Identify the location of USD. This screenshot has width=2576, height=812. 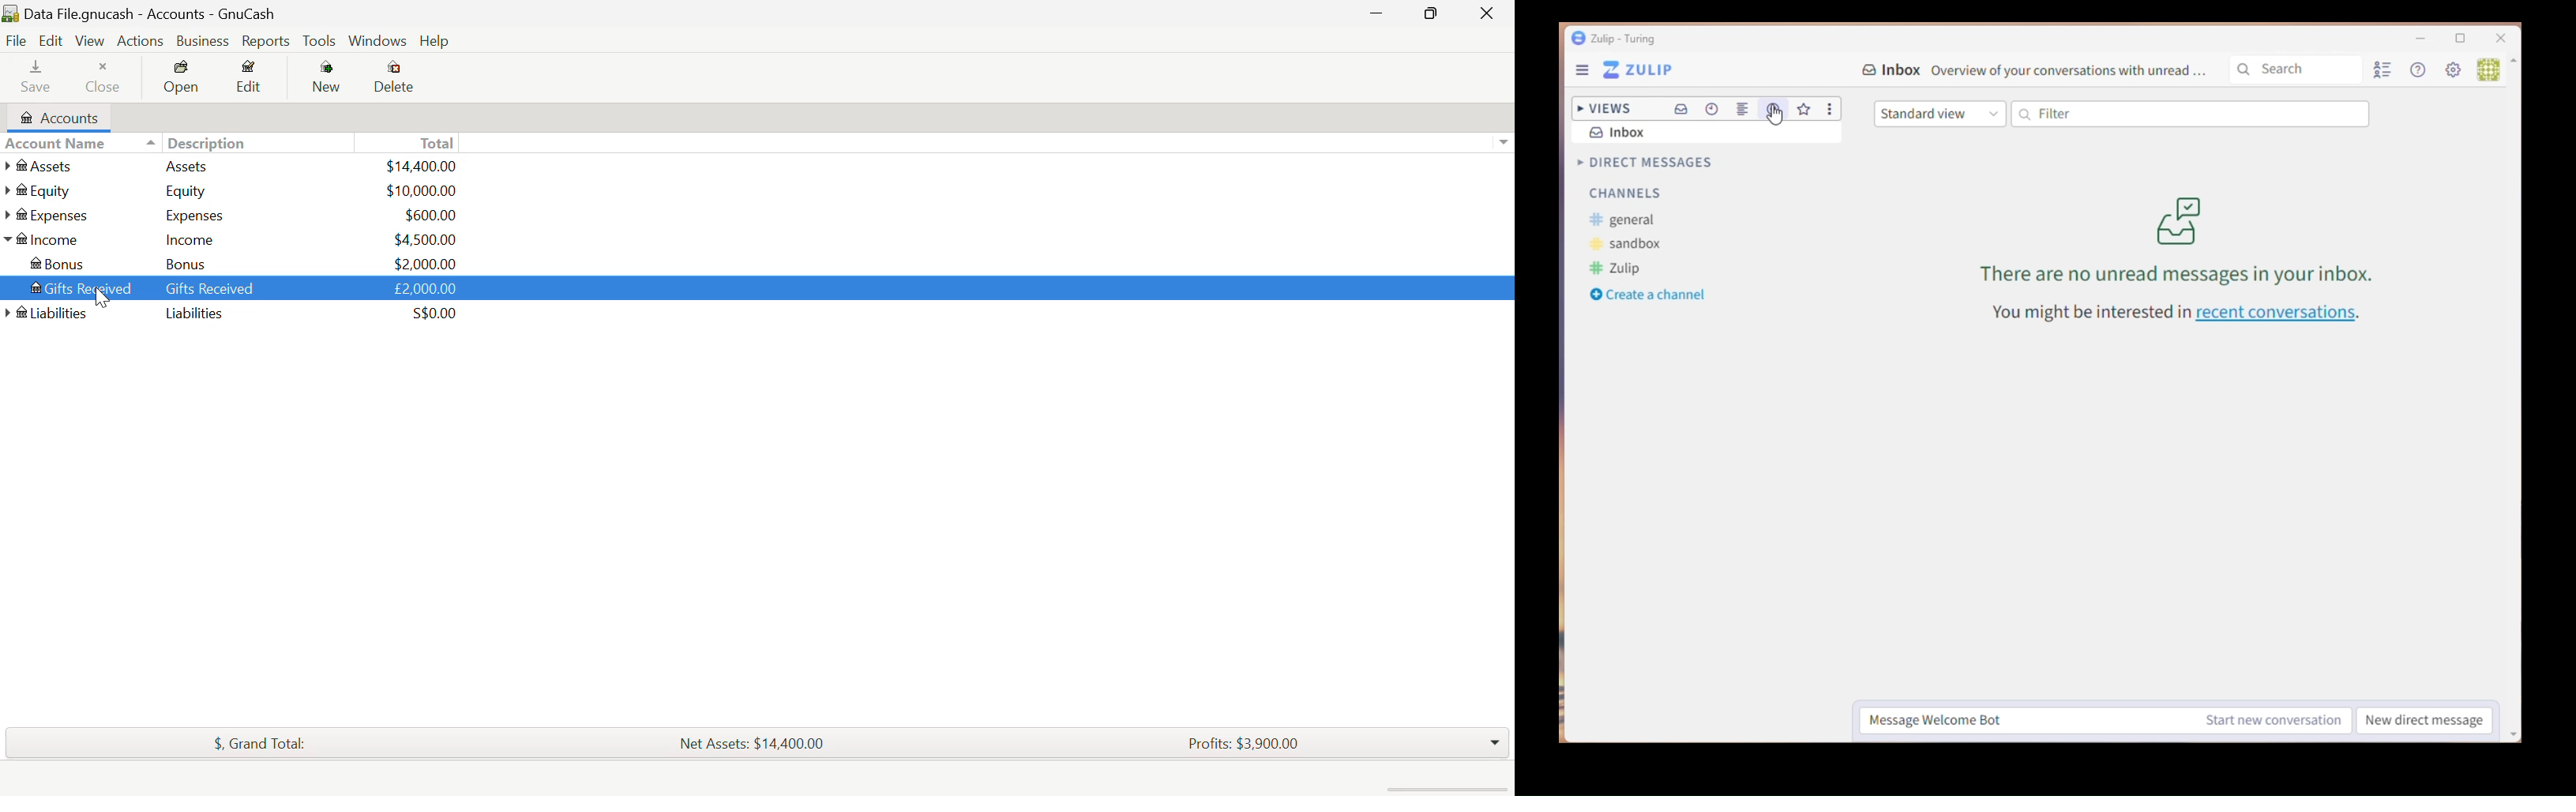
(424, 263).